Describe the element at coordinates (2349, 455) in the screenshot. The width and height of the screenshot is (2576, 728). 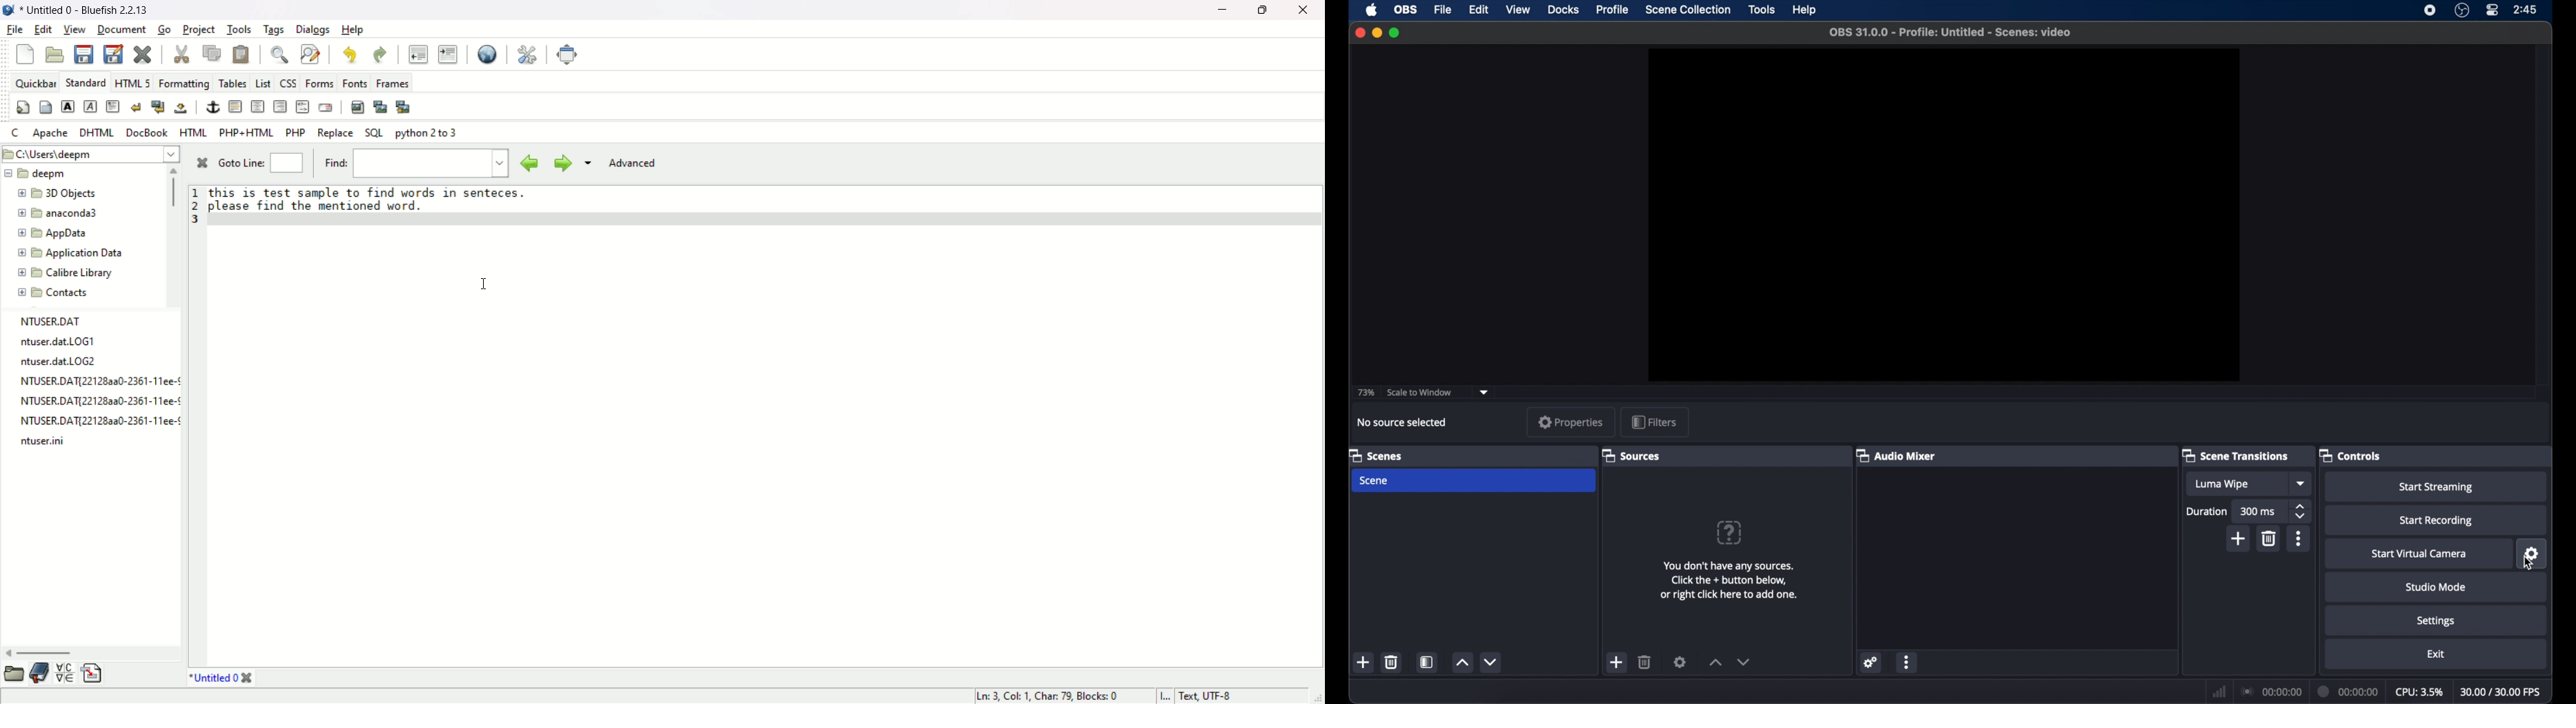
I see `controls` at that location.